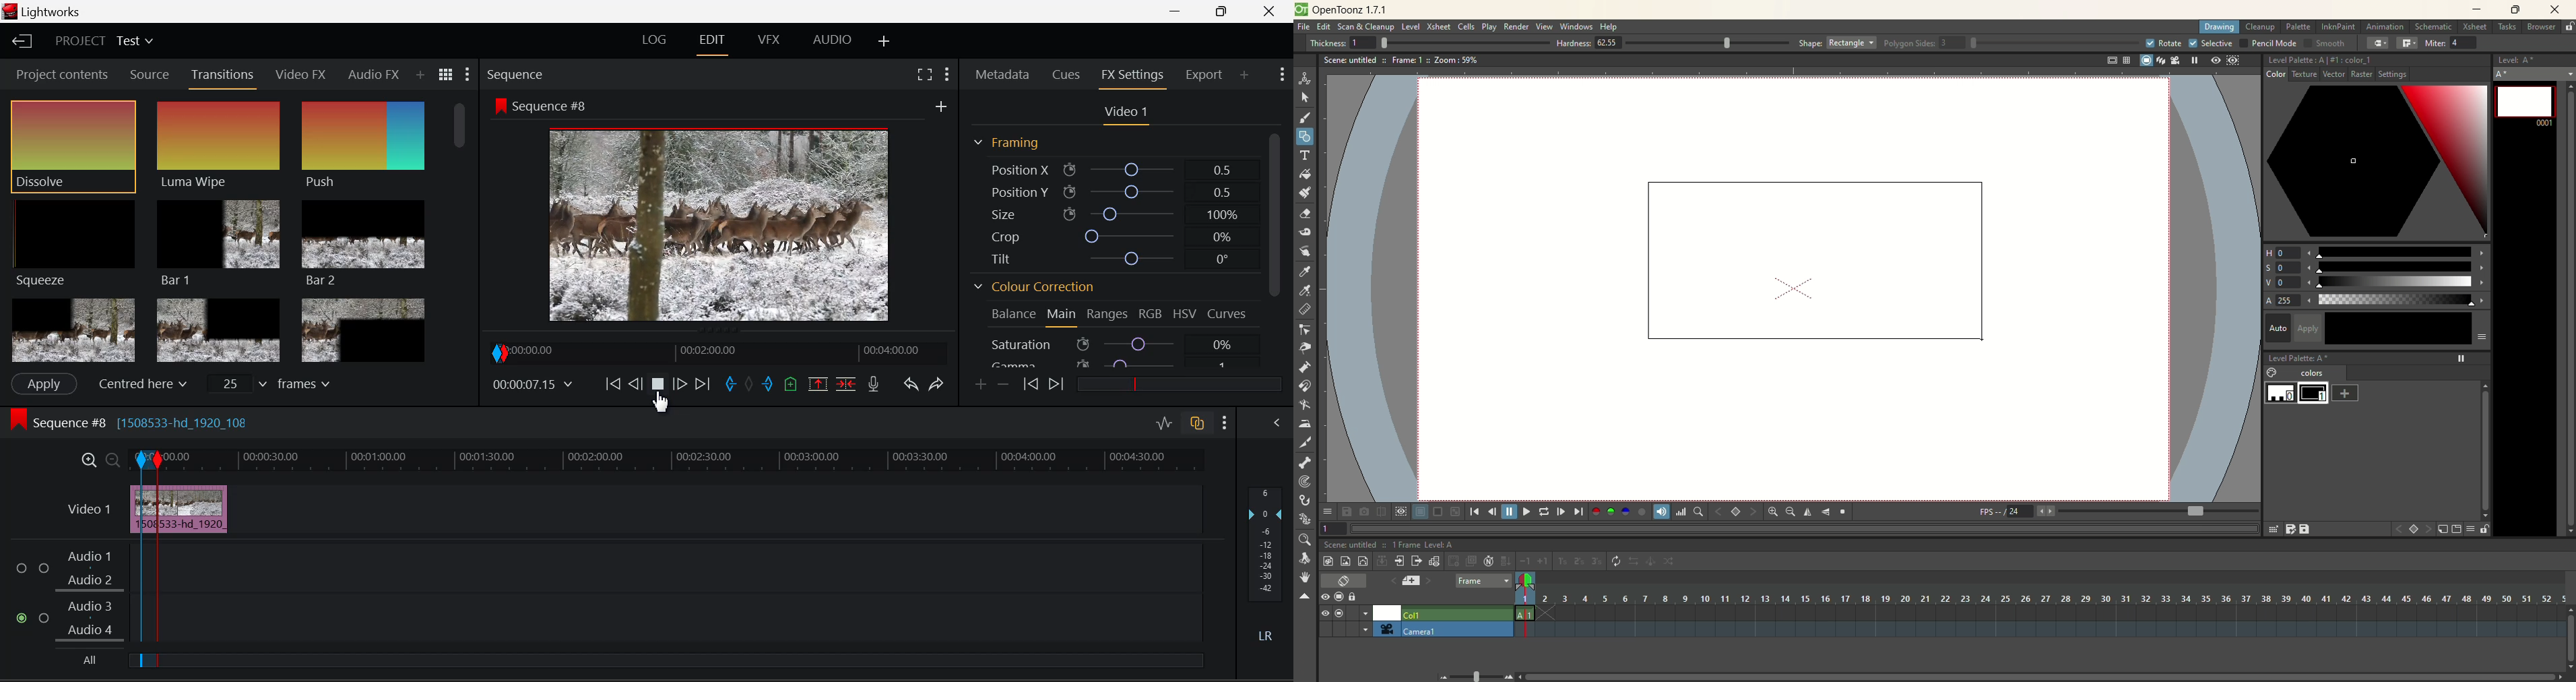  What do you see at coordinates (90, 630) in the screenshot?
I see `Audio 4` at bounding box center [90, 630].